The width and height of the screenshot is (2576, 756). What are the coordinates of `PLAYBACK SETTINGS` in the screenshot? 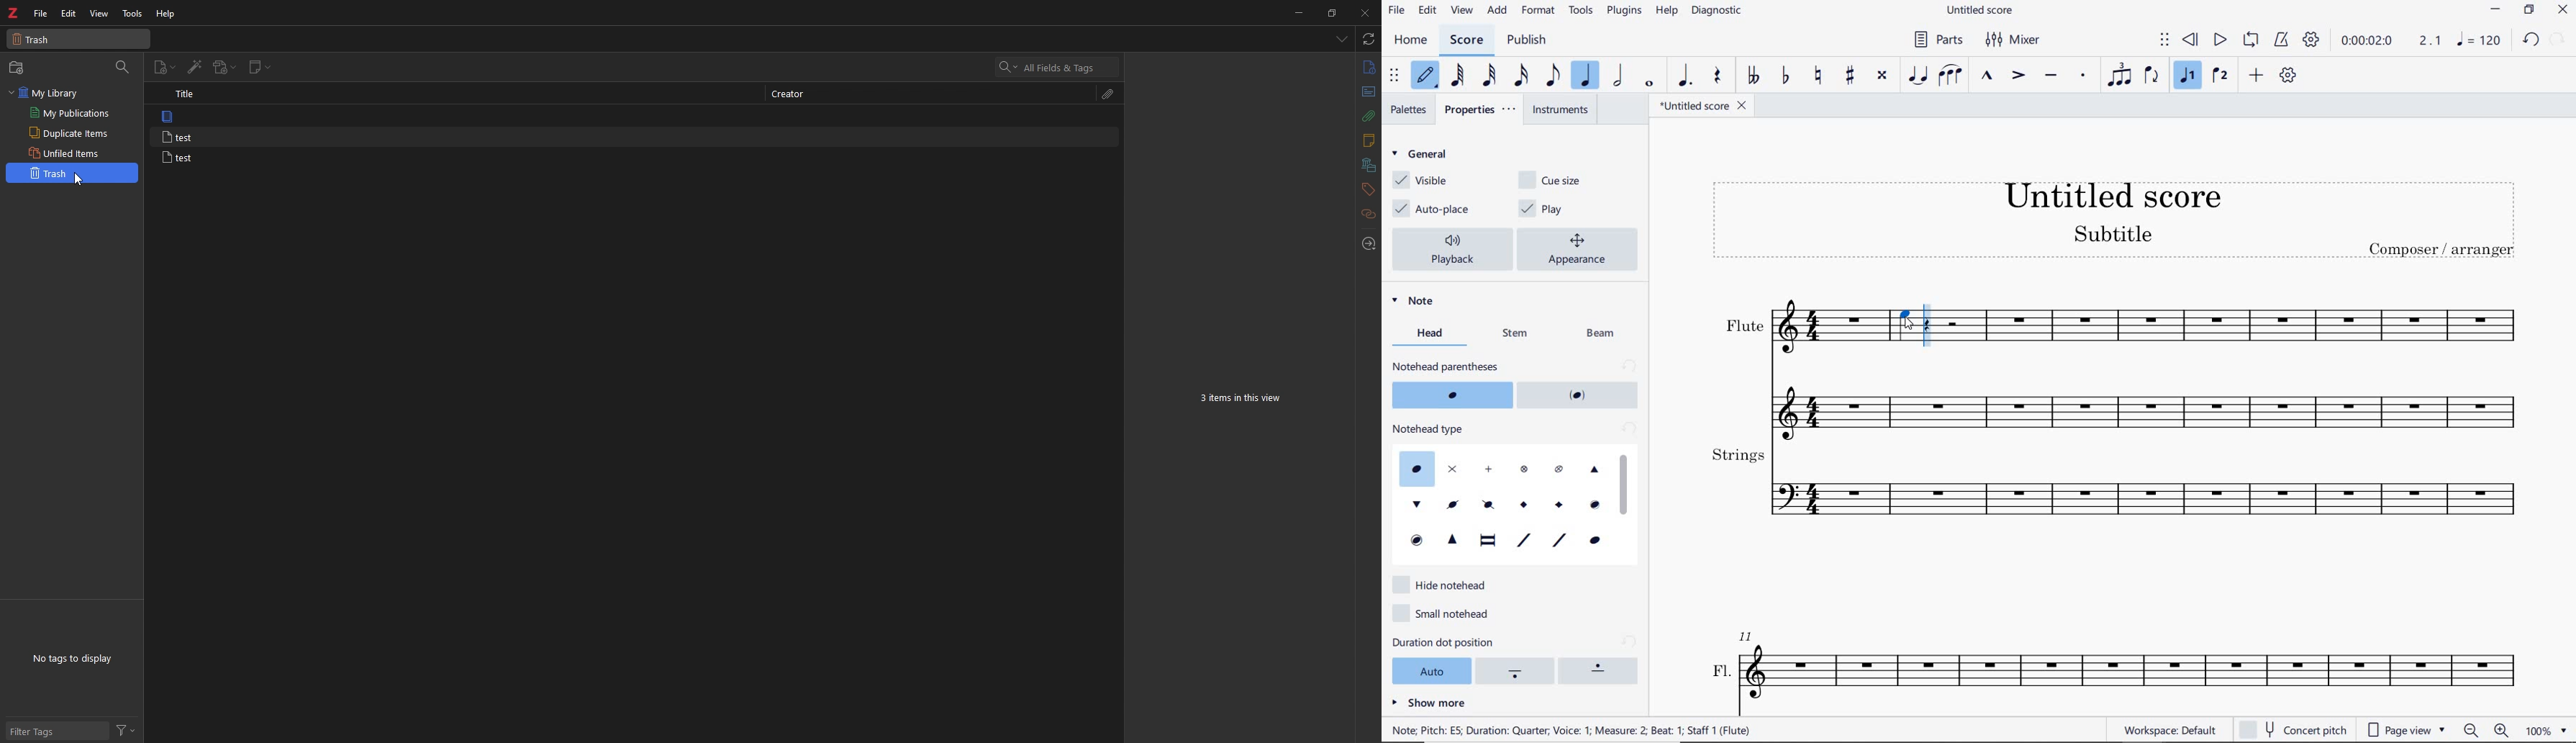 It's located at (2313, 42).